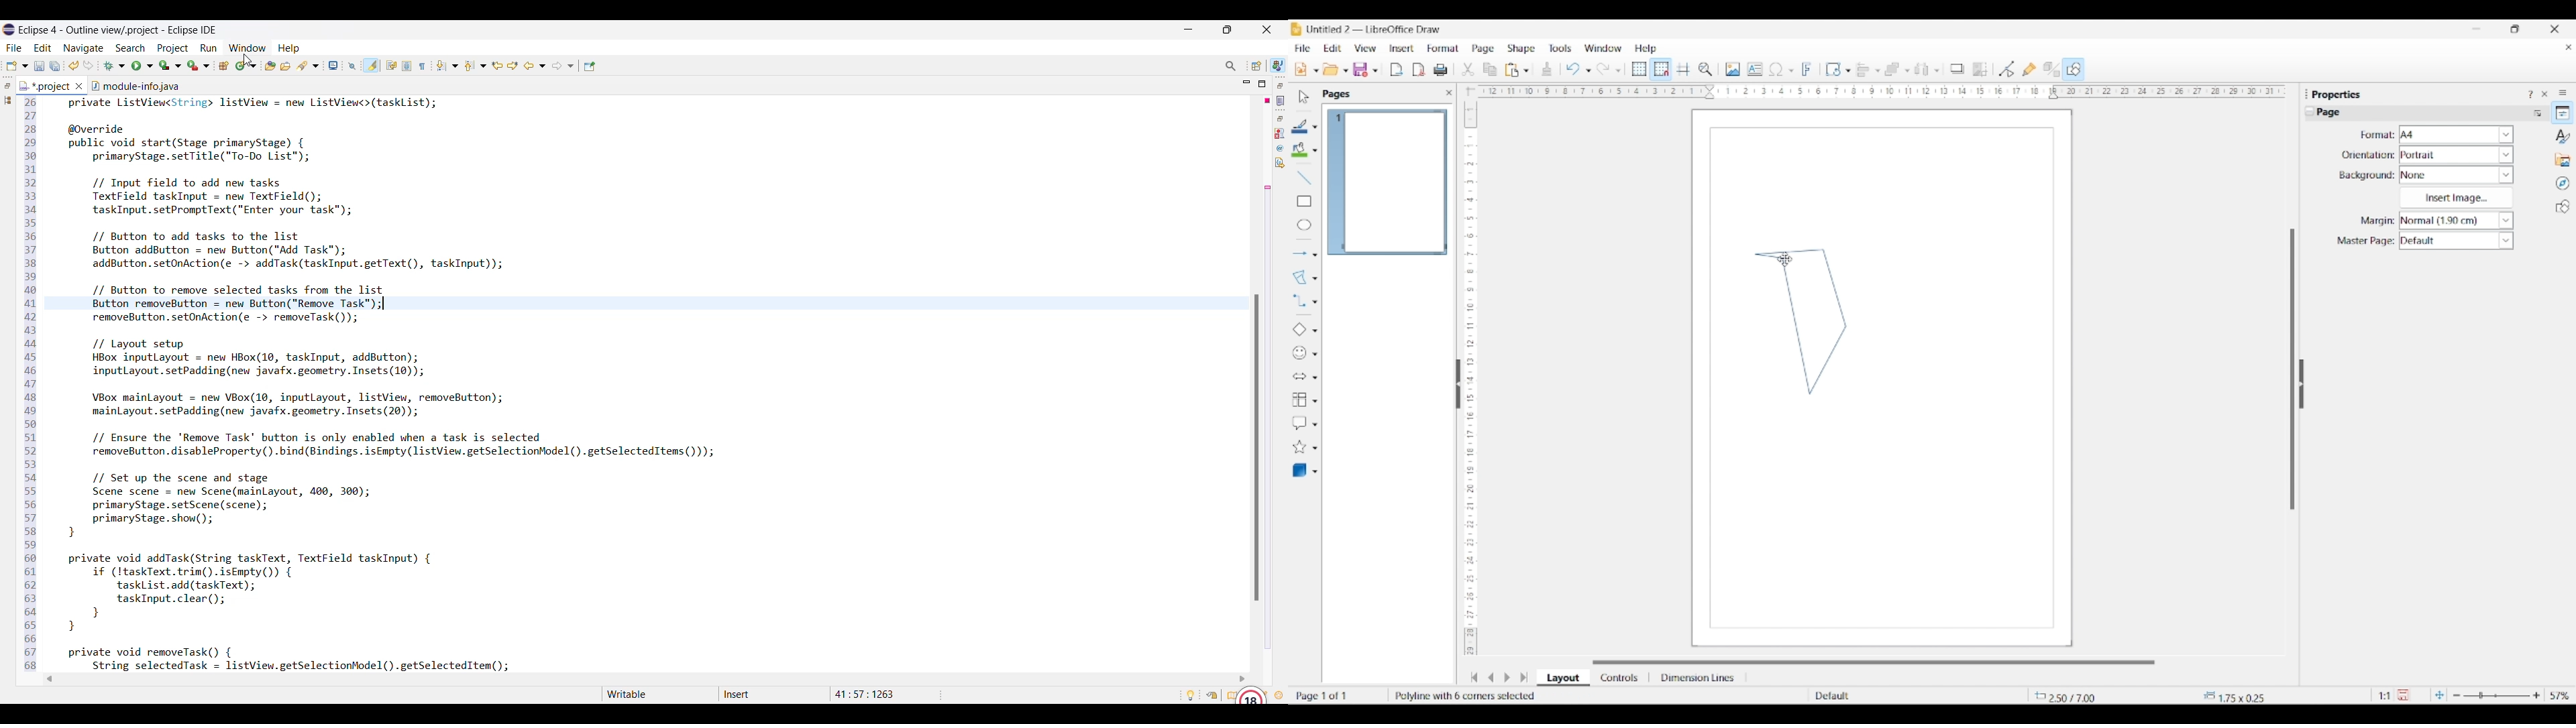 The width and height of the screenshot is (2576, 728). I want to click on Curve and polygon options, so click(1315, 279).